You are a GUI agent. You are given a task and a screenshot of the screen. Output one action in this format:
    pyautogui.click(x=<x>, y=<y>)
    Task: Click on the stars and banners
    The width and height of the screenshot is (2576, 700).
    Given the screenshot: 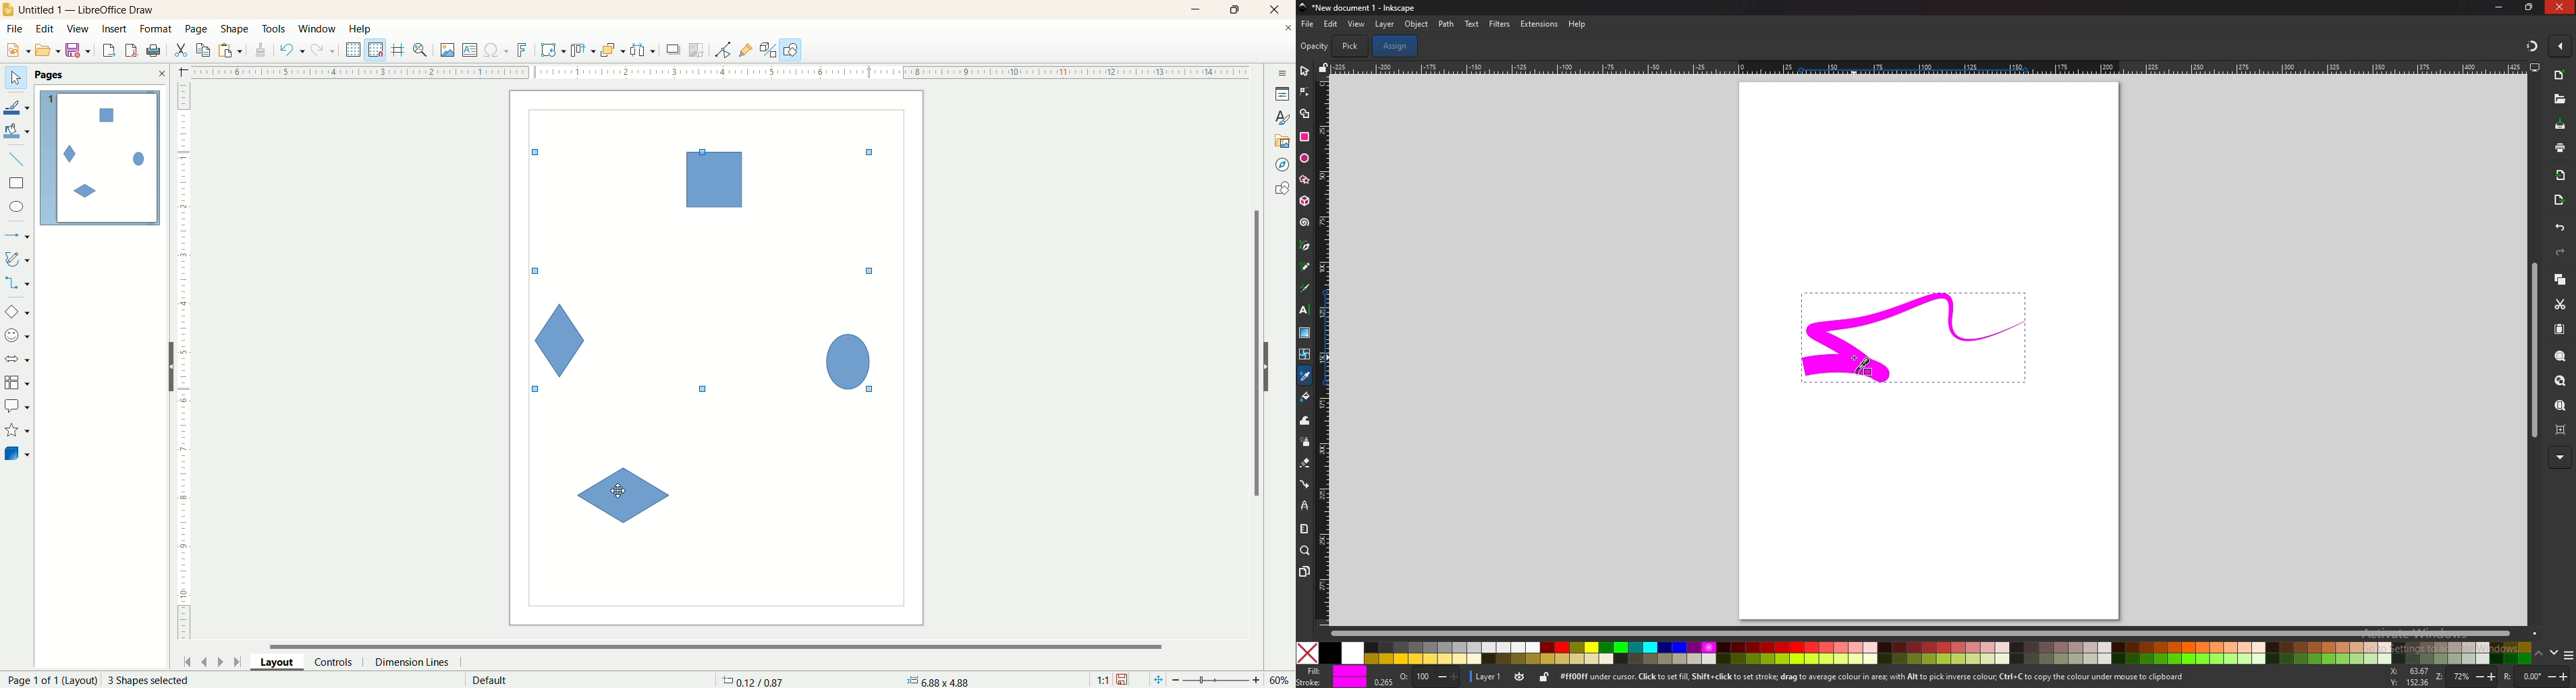 What is the action you would take?
    pyautogui.click(x=16, y=430)
    